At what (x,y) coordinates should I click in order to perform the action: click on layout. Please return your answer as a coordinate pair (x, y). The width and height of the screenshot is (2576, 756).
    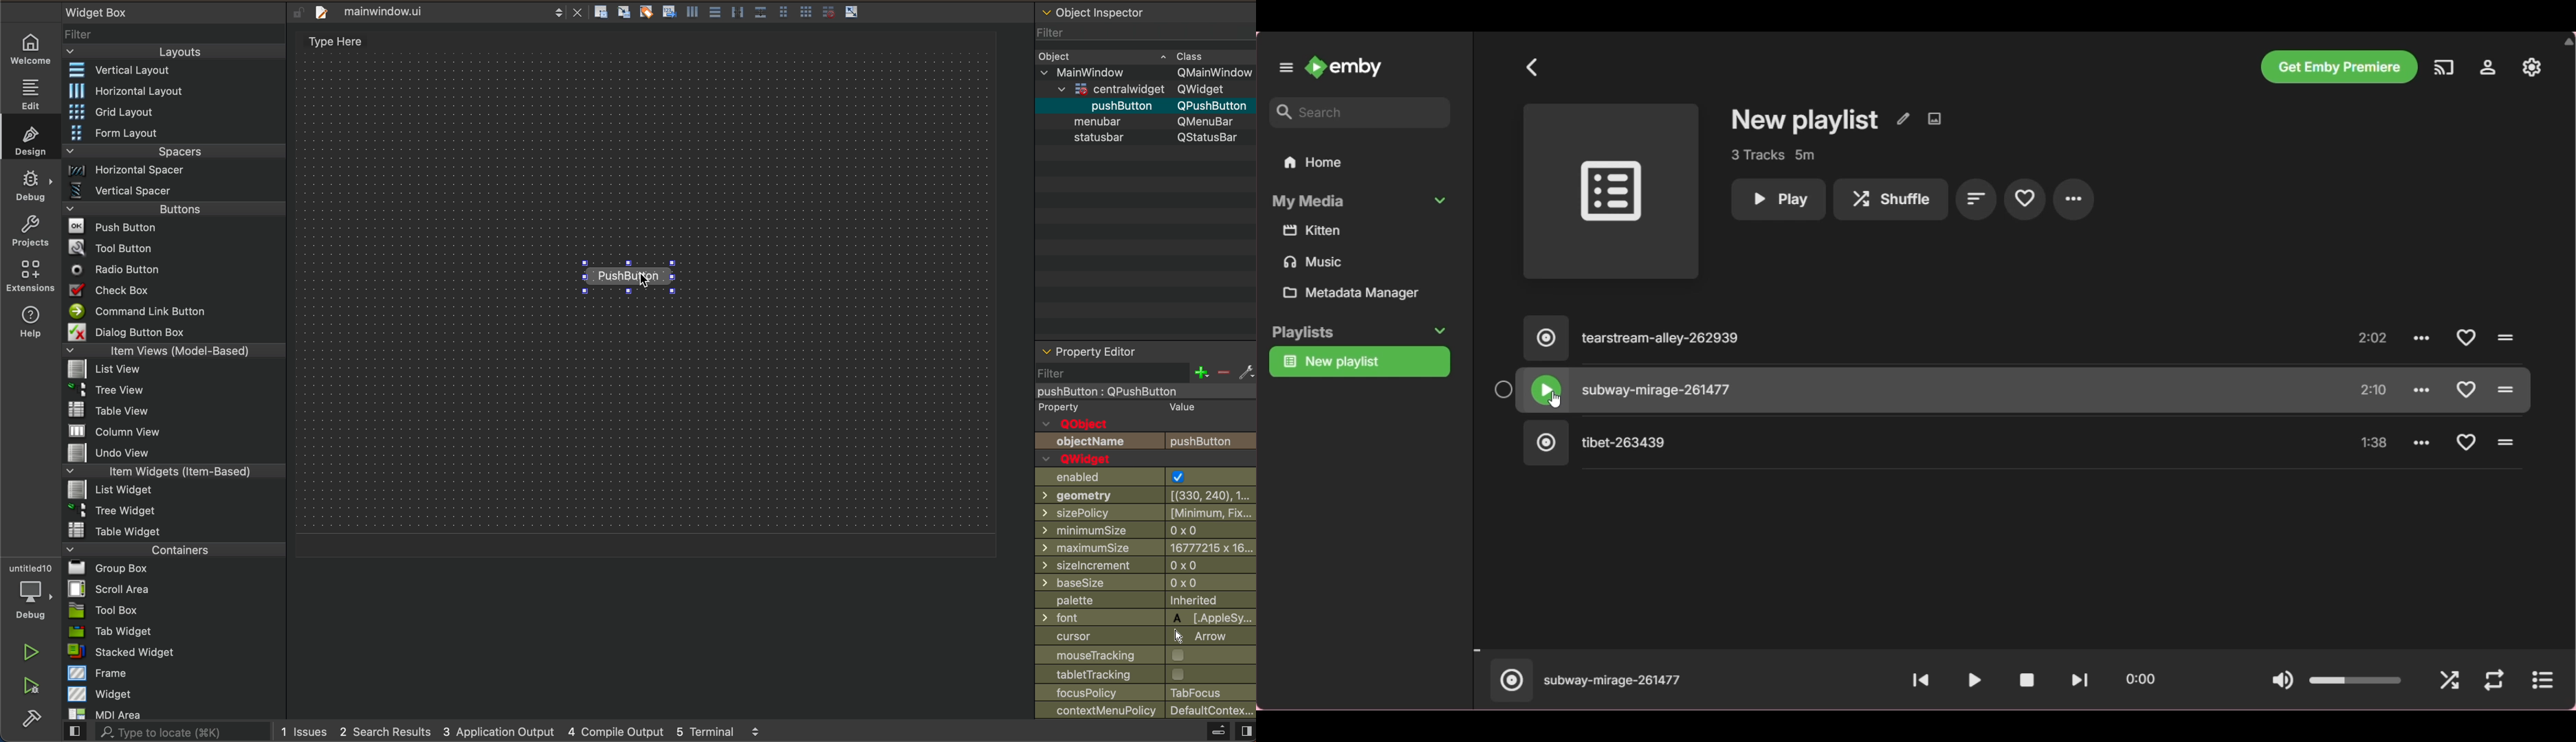
    Looking at the image, I should click on (173, 51).